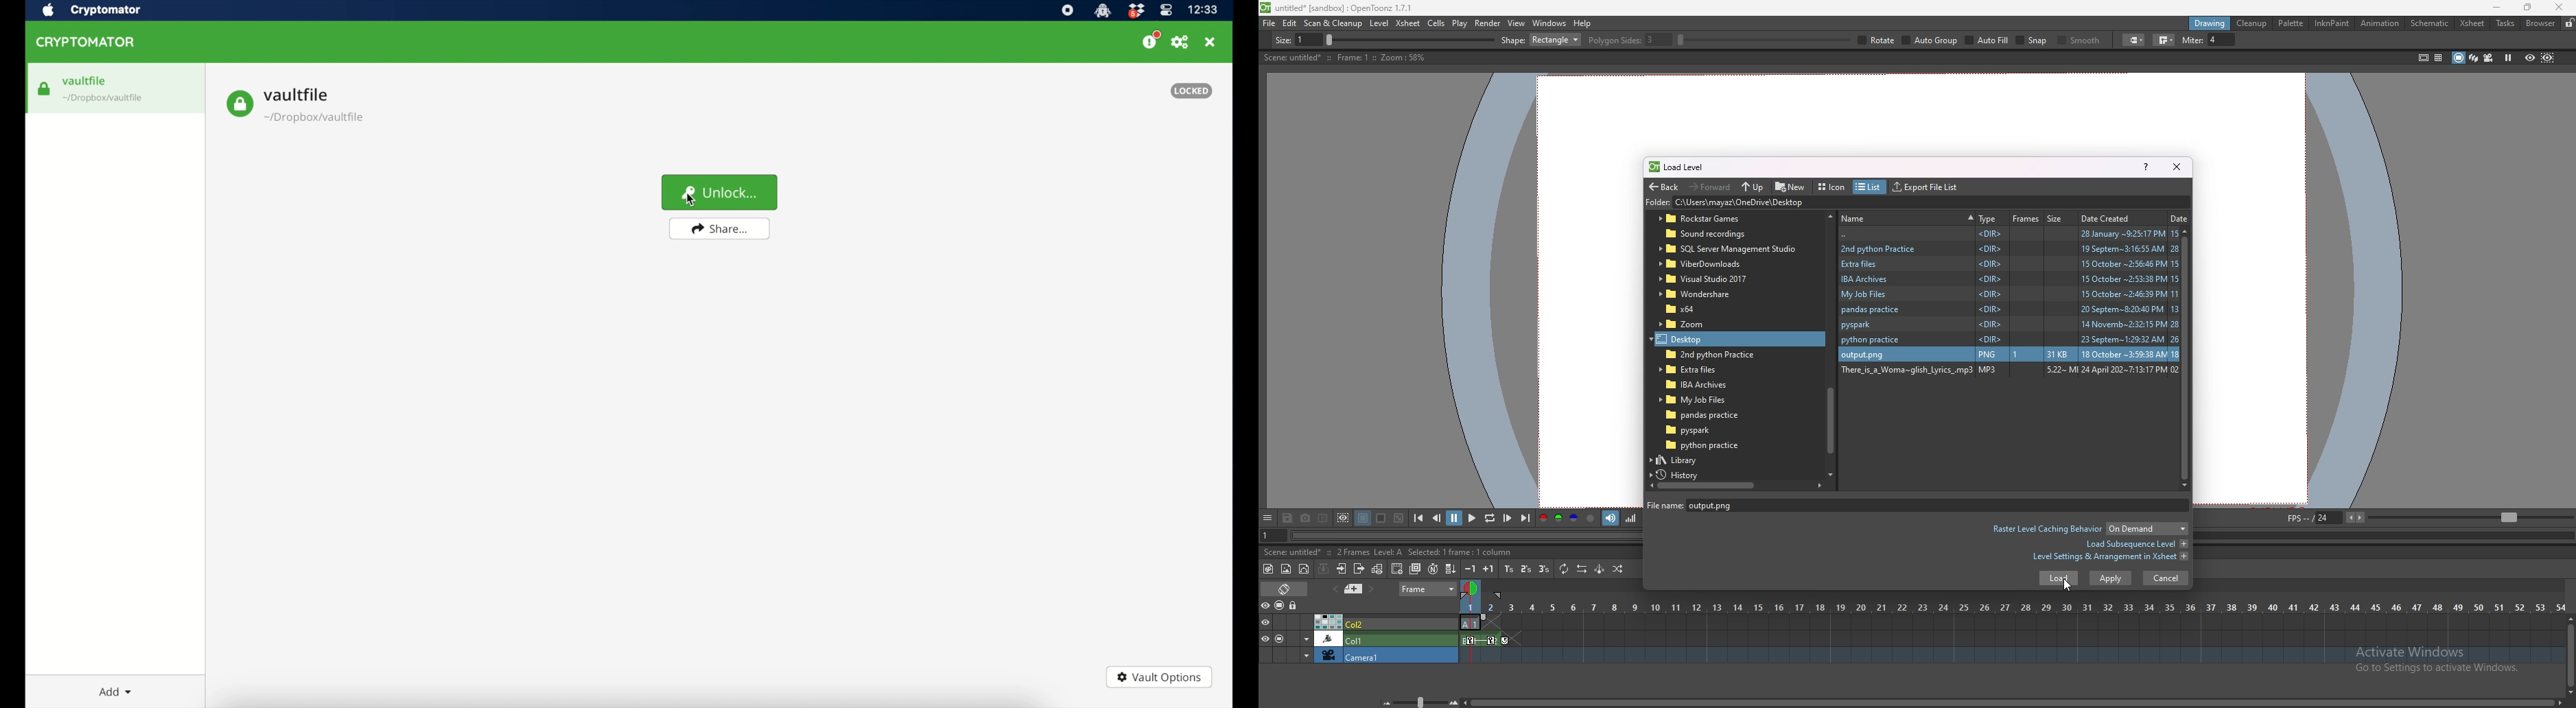 Image resolution: width=2576 pixels, height=728 pixels. I want to click on load subsequence level, so click(2136, 544).